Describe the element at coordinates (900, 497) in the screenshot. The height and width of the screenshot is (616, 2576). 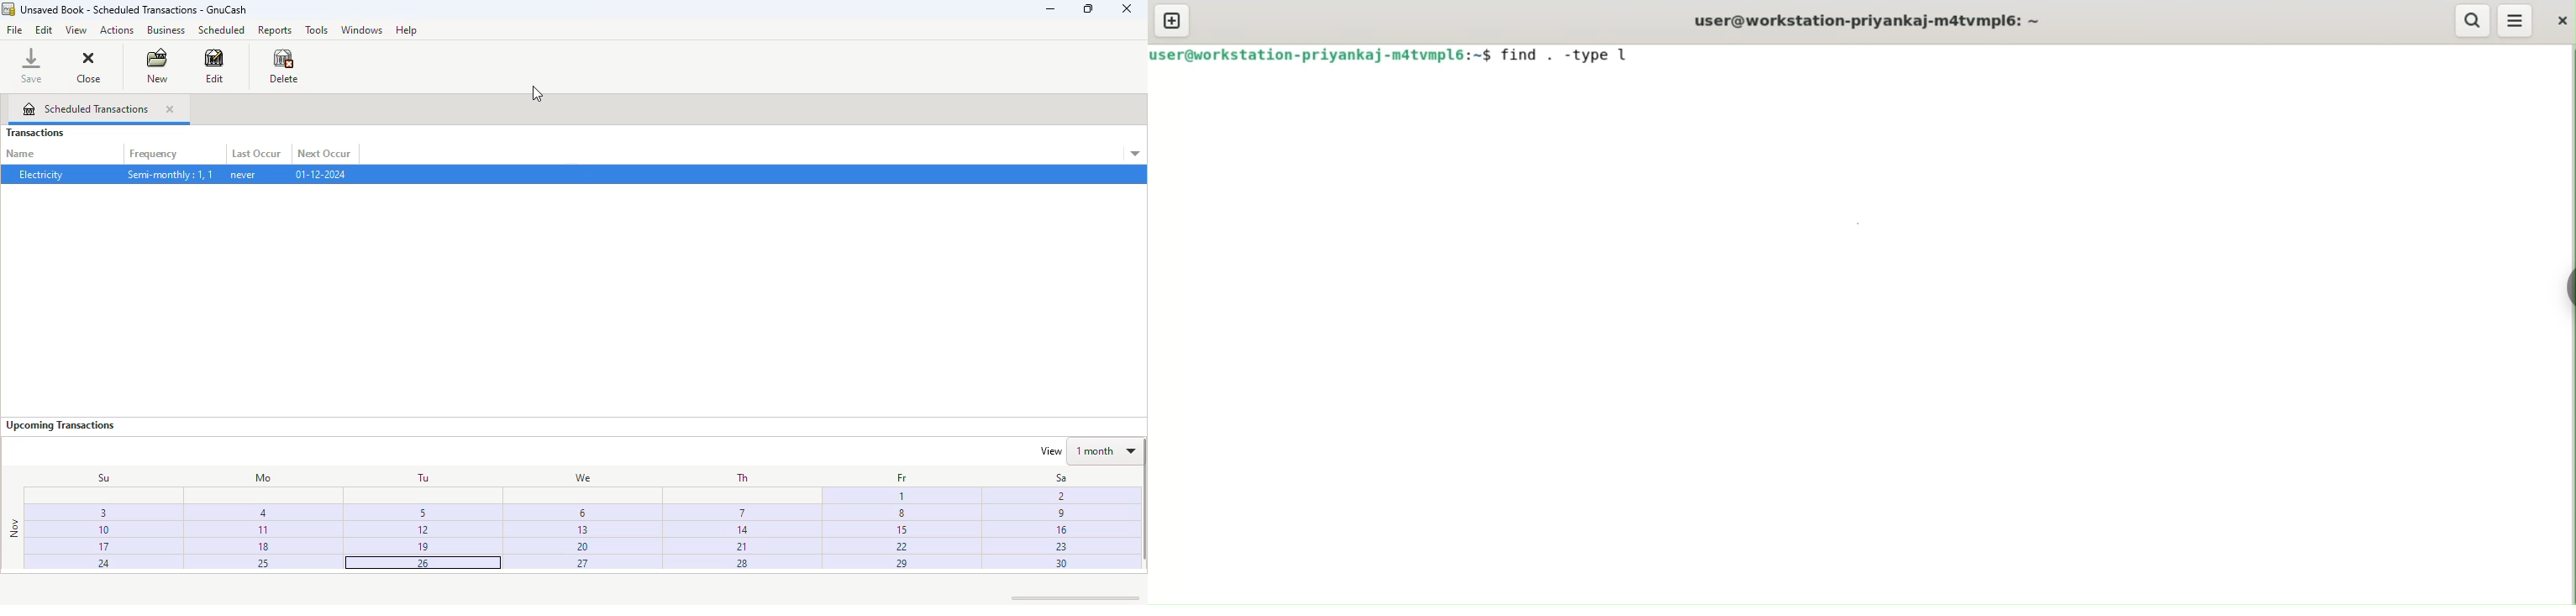
I see `1` at that location.